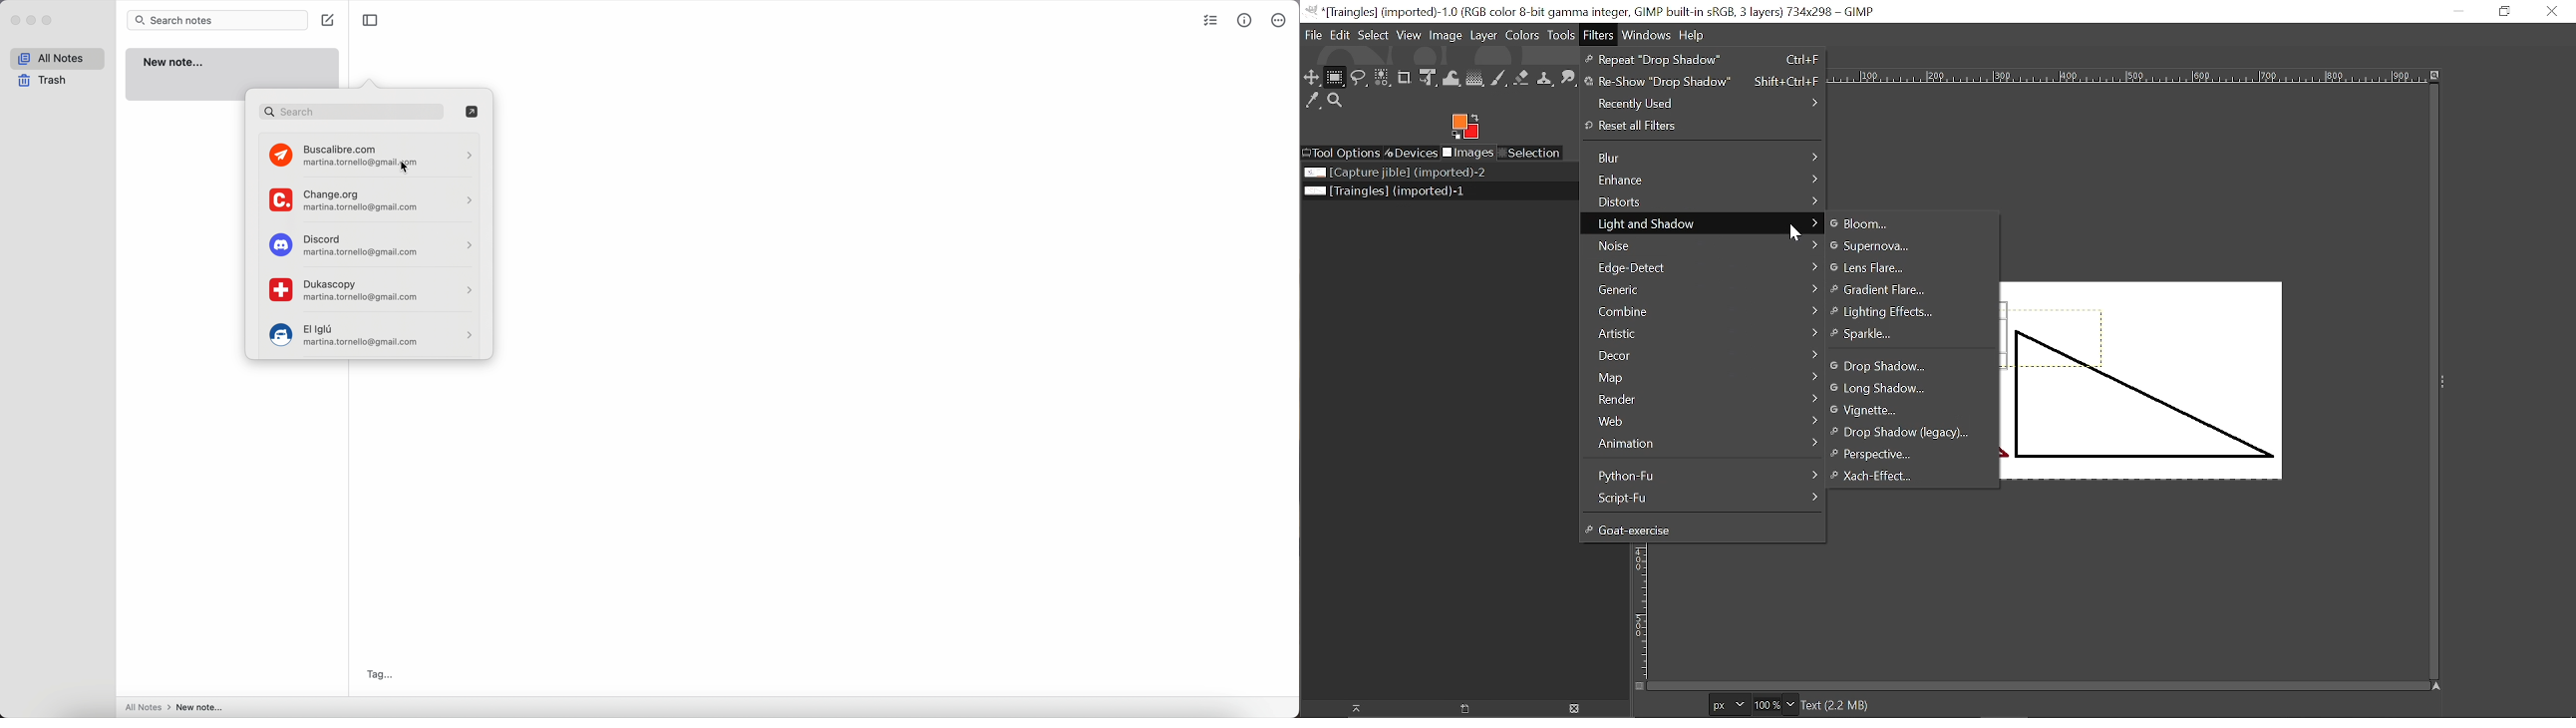  I want to click on change.org, so click(370, 200).